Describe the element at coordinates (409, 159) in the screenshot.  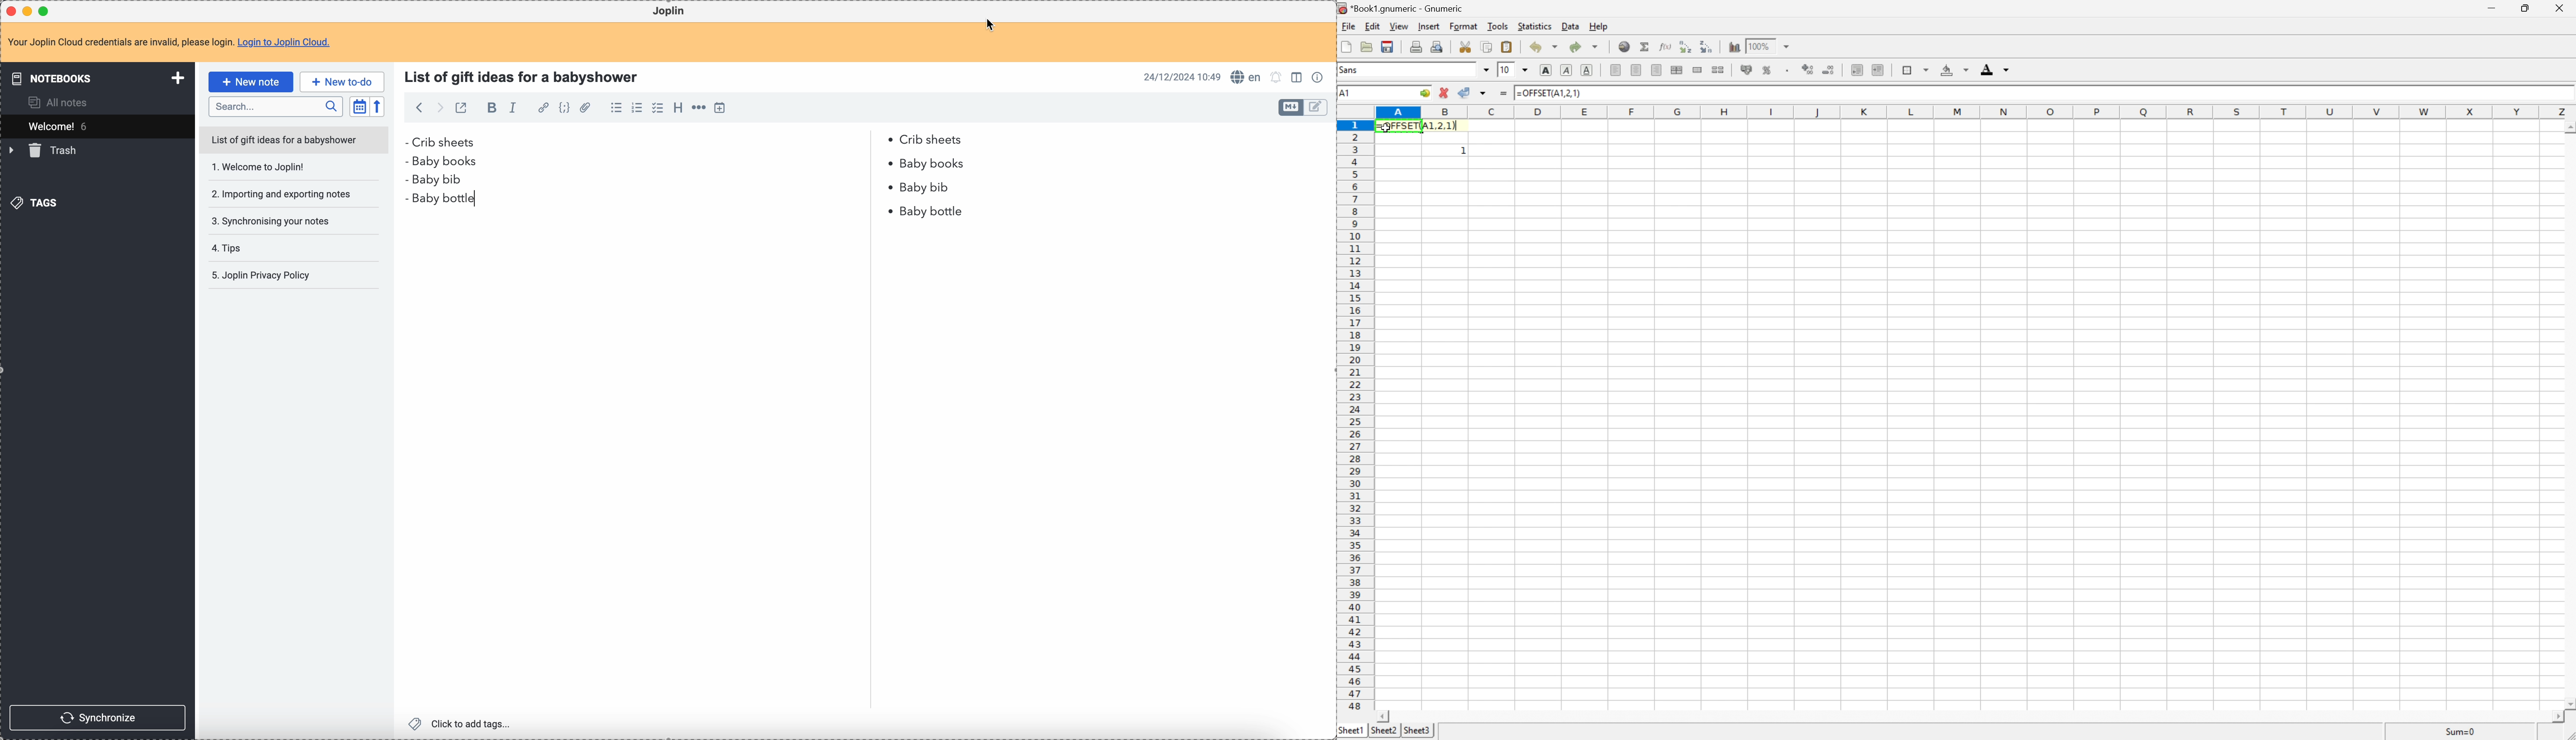
I see `bullet point` at that location.